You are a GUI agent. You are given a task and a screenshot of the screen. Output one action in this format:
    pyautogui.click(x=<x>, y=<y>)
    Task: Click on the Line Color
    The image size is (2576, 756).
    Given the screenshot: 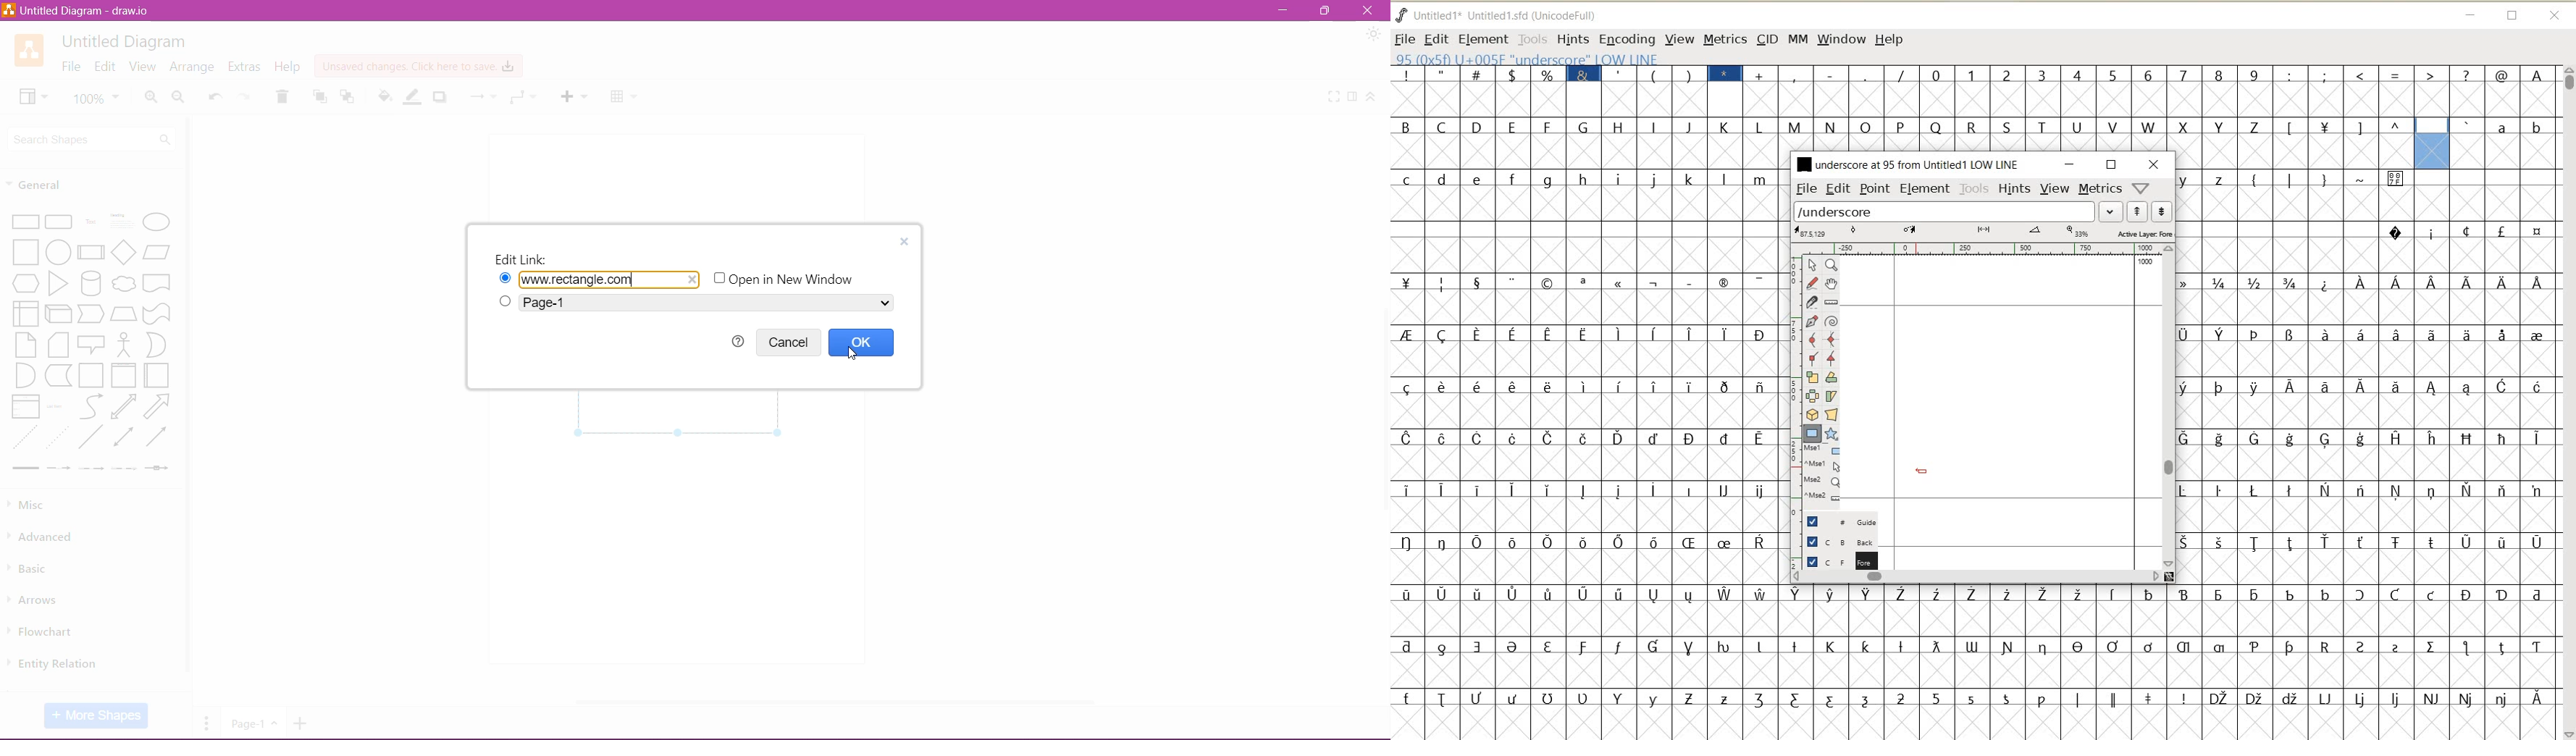 What is the action you would take?
    pyautogui.click(x=414, y=97)
    